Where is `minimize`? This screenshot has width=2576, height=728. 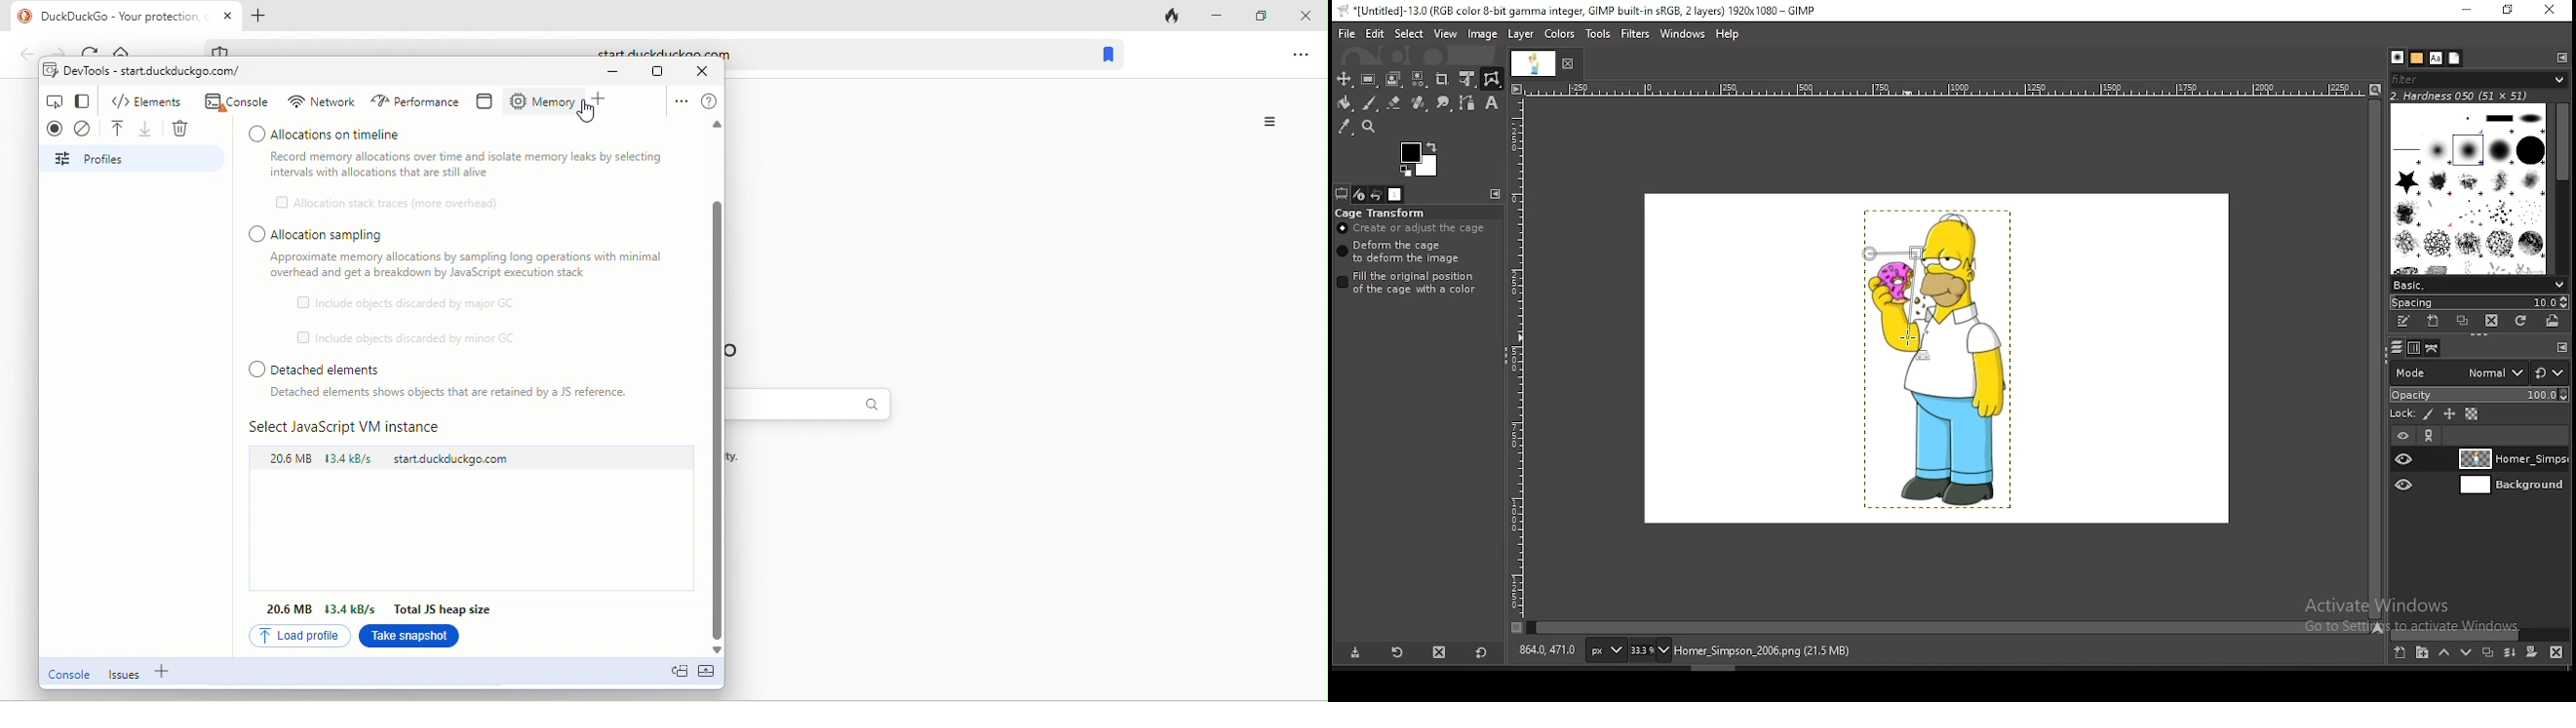 minimize is located at coordinates (620, 74).